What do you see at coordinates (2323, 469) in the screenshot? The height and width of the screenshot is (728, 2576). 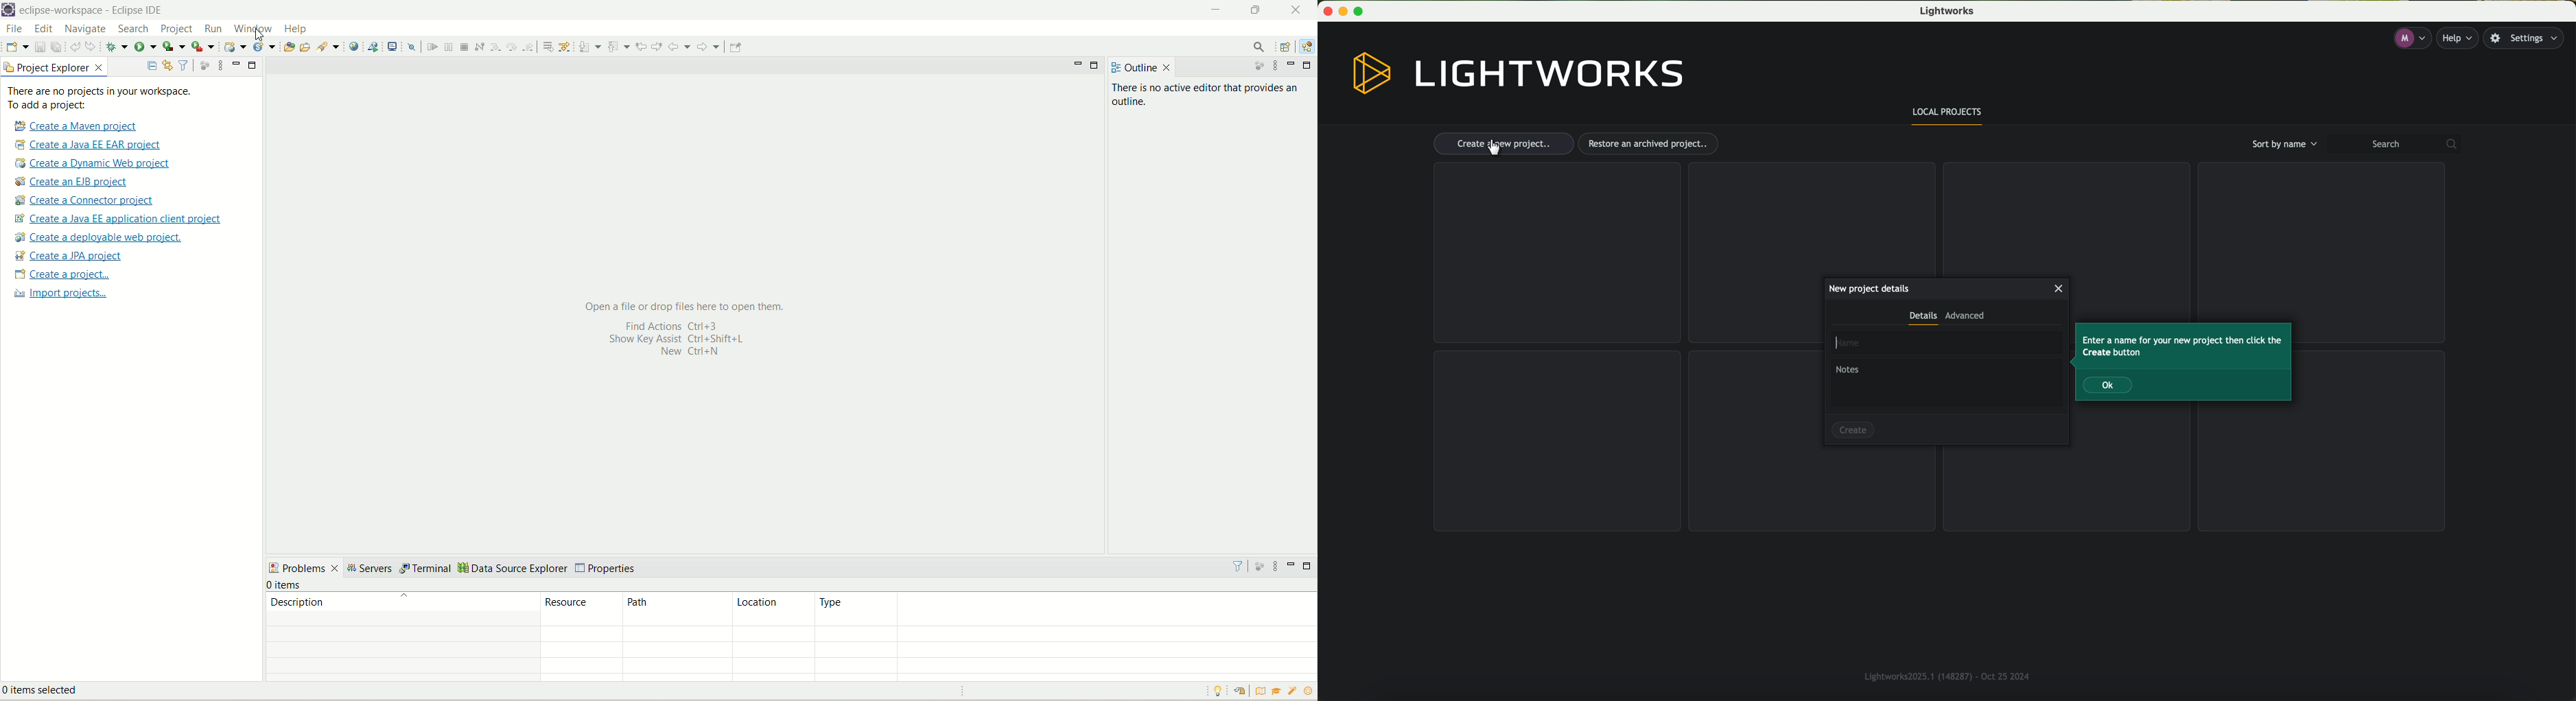 I see `grid` at bounding box center [2323, 469].